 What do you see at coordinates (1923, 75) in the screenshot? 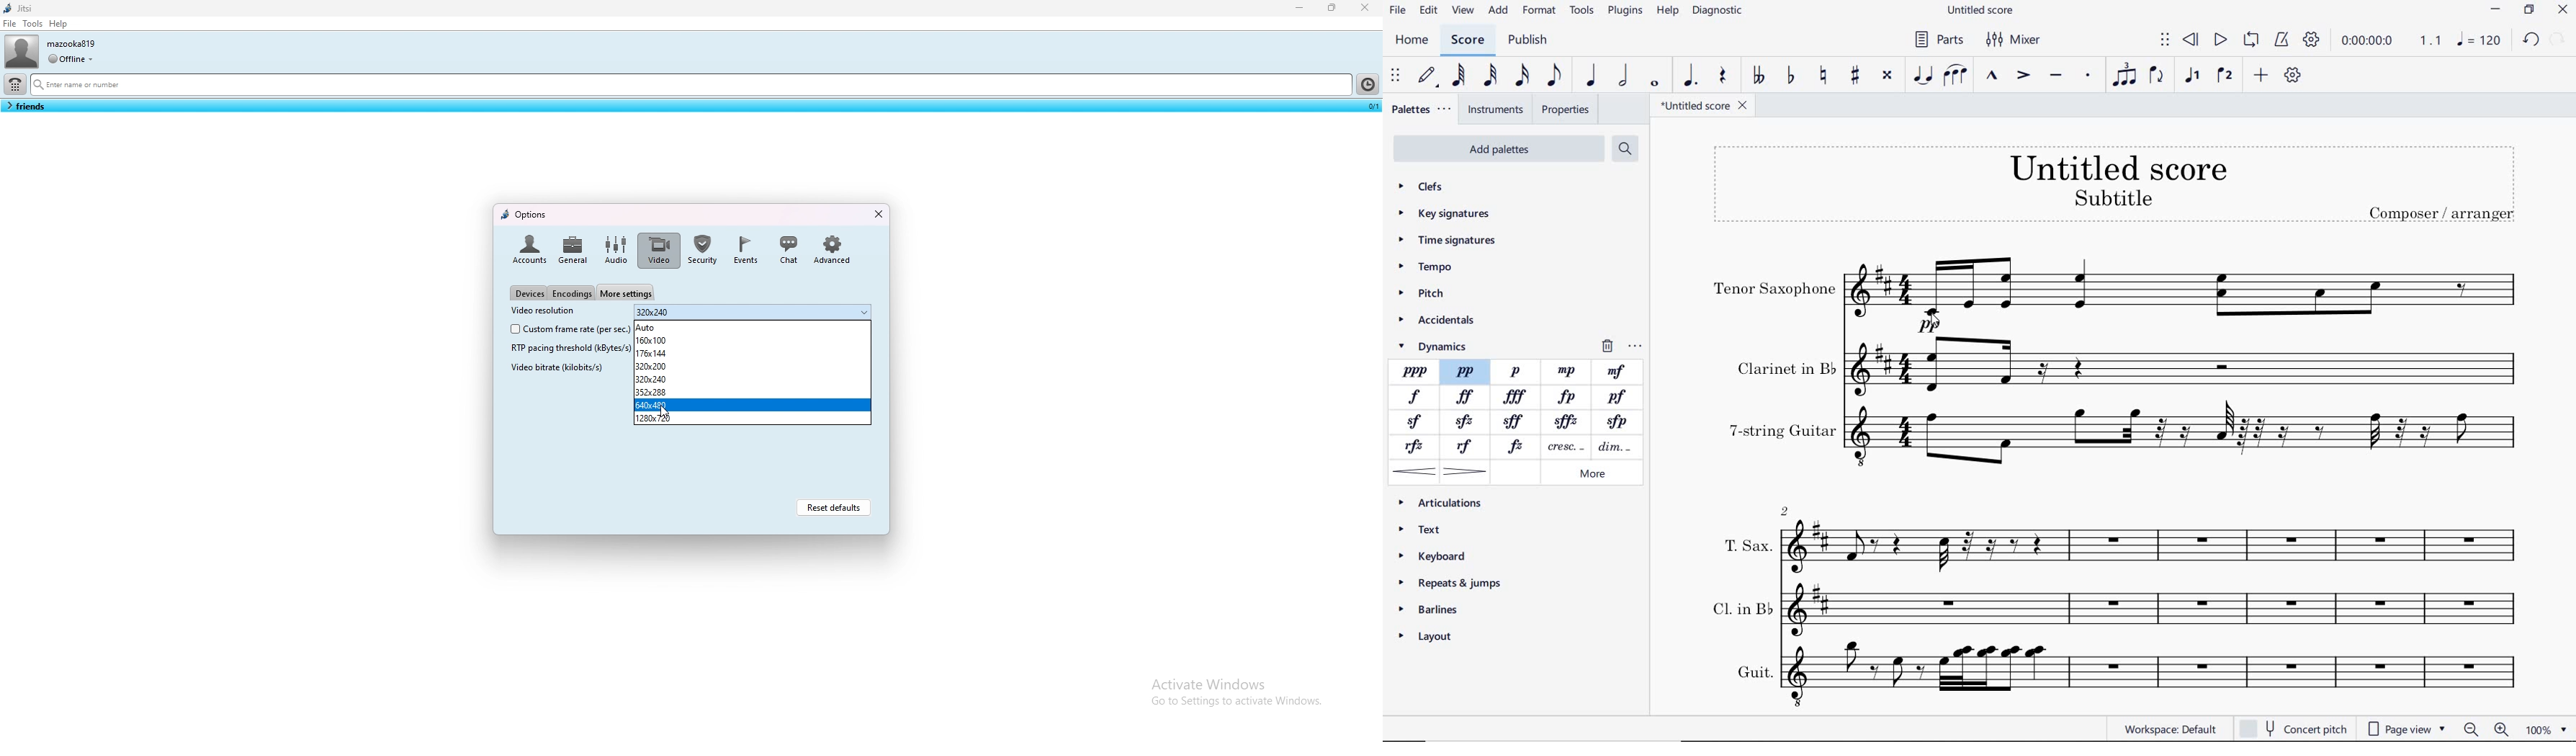
I see `TIE` at bounding box center [1923, 75].